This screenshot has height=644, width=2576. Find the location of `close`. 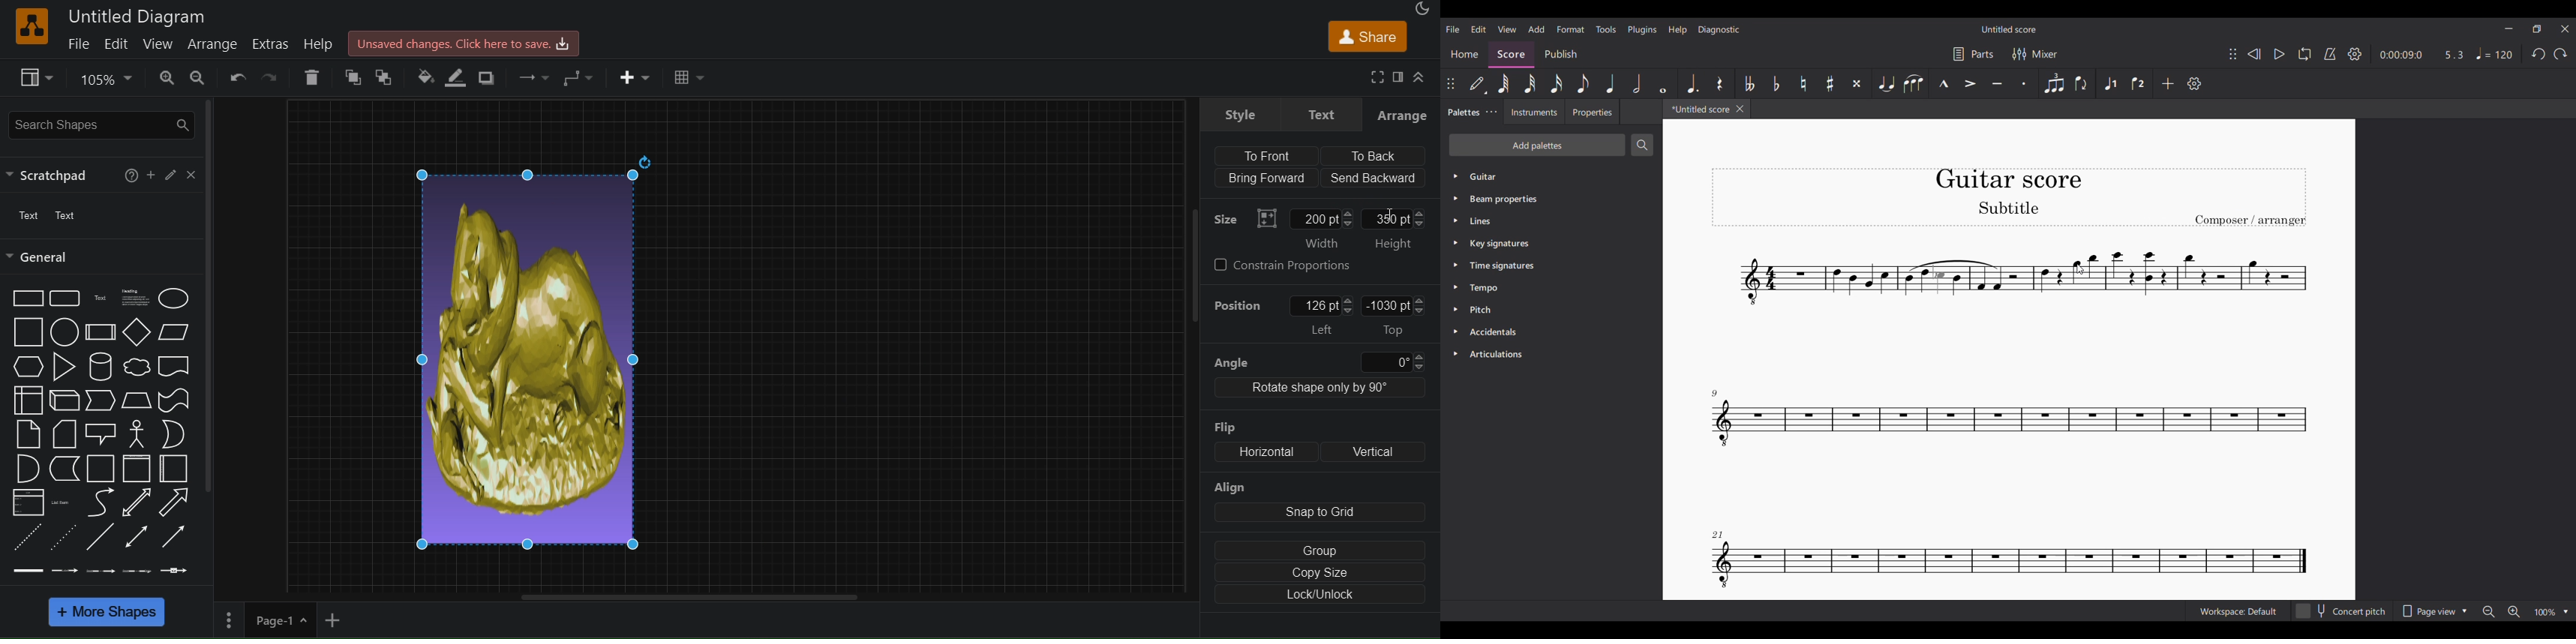

close is located at coordinates (192, 175).